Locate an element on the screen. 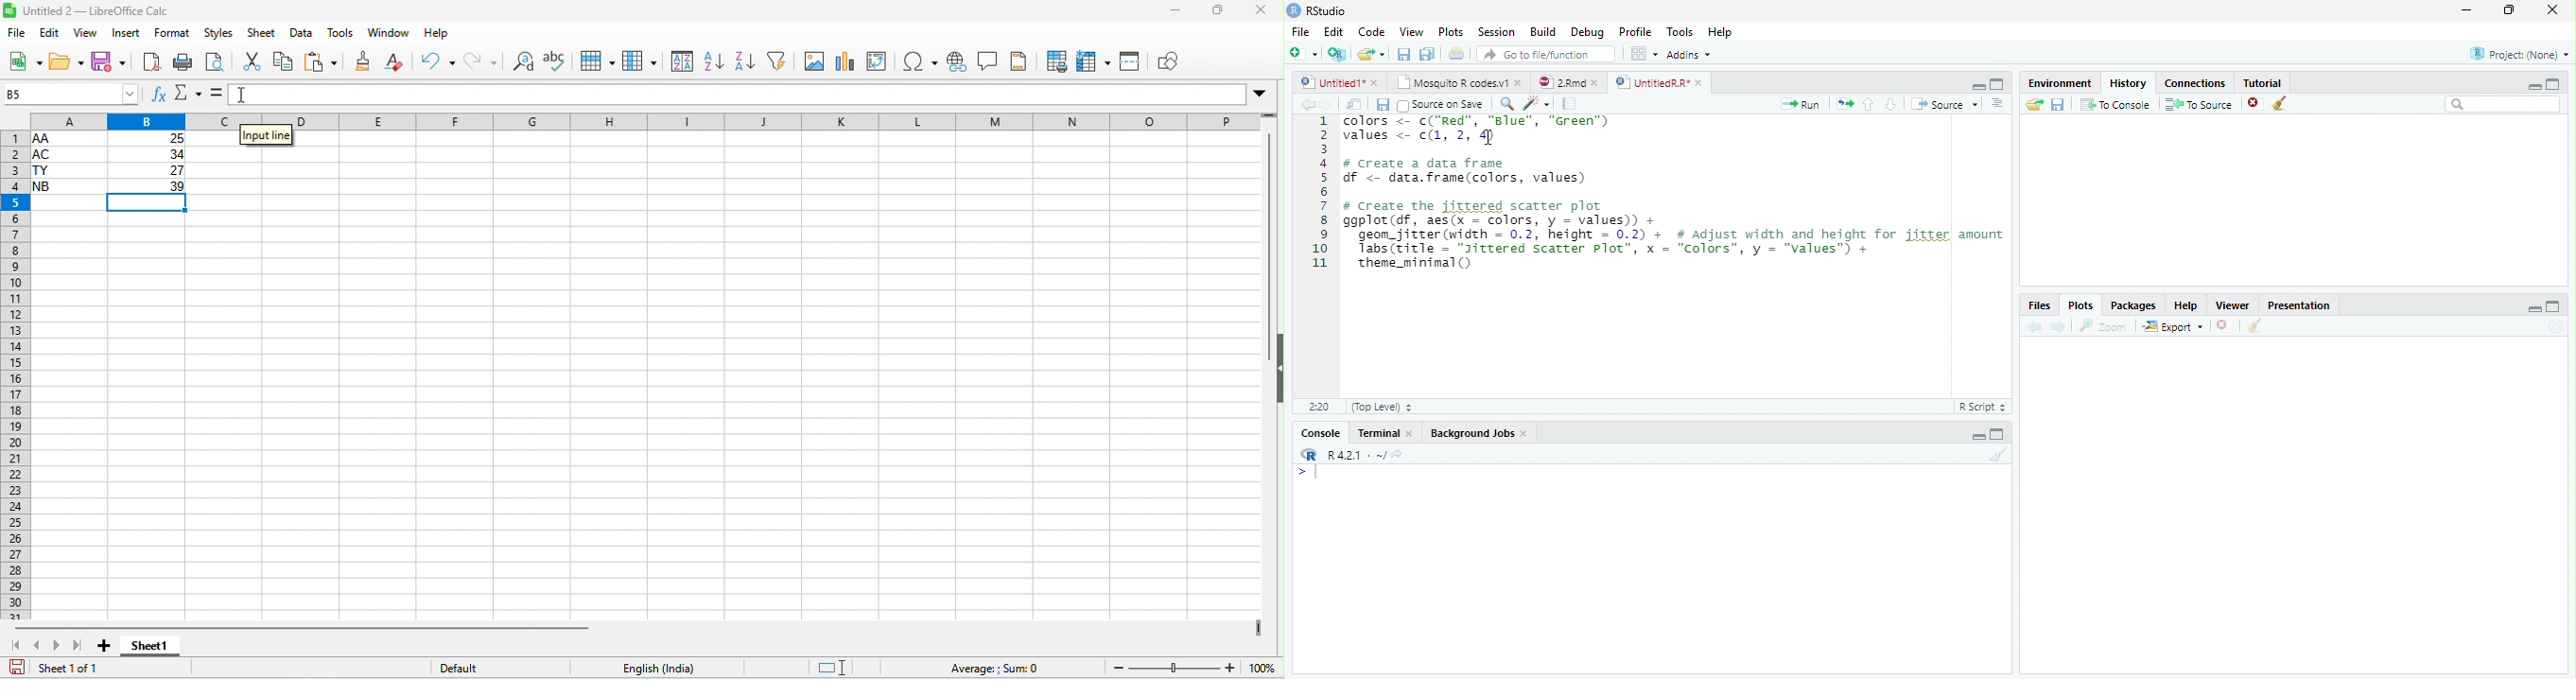  insert chart is located at coordinates (843, 61).